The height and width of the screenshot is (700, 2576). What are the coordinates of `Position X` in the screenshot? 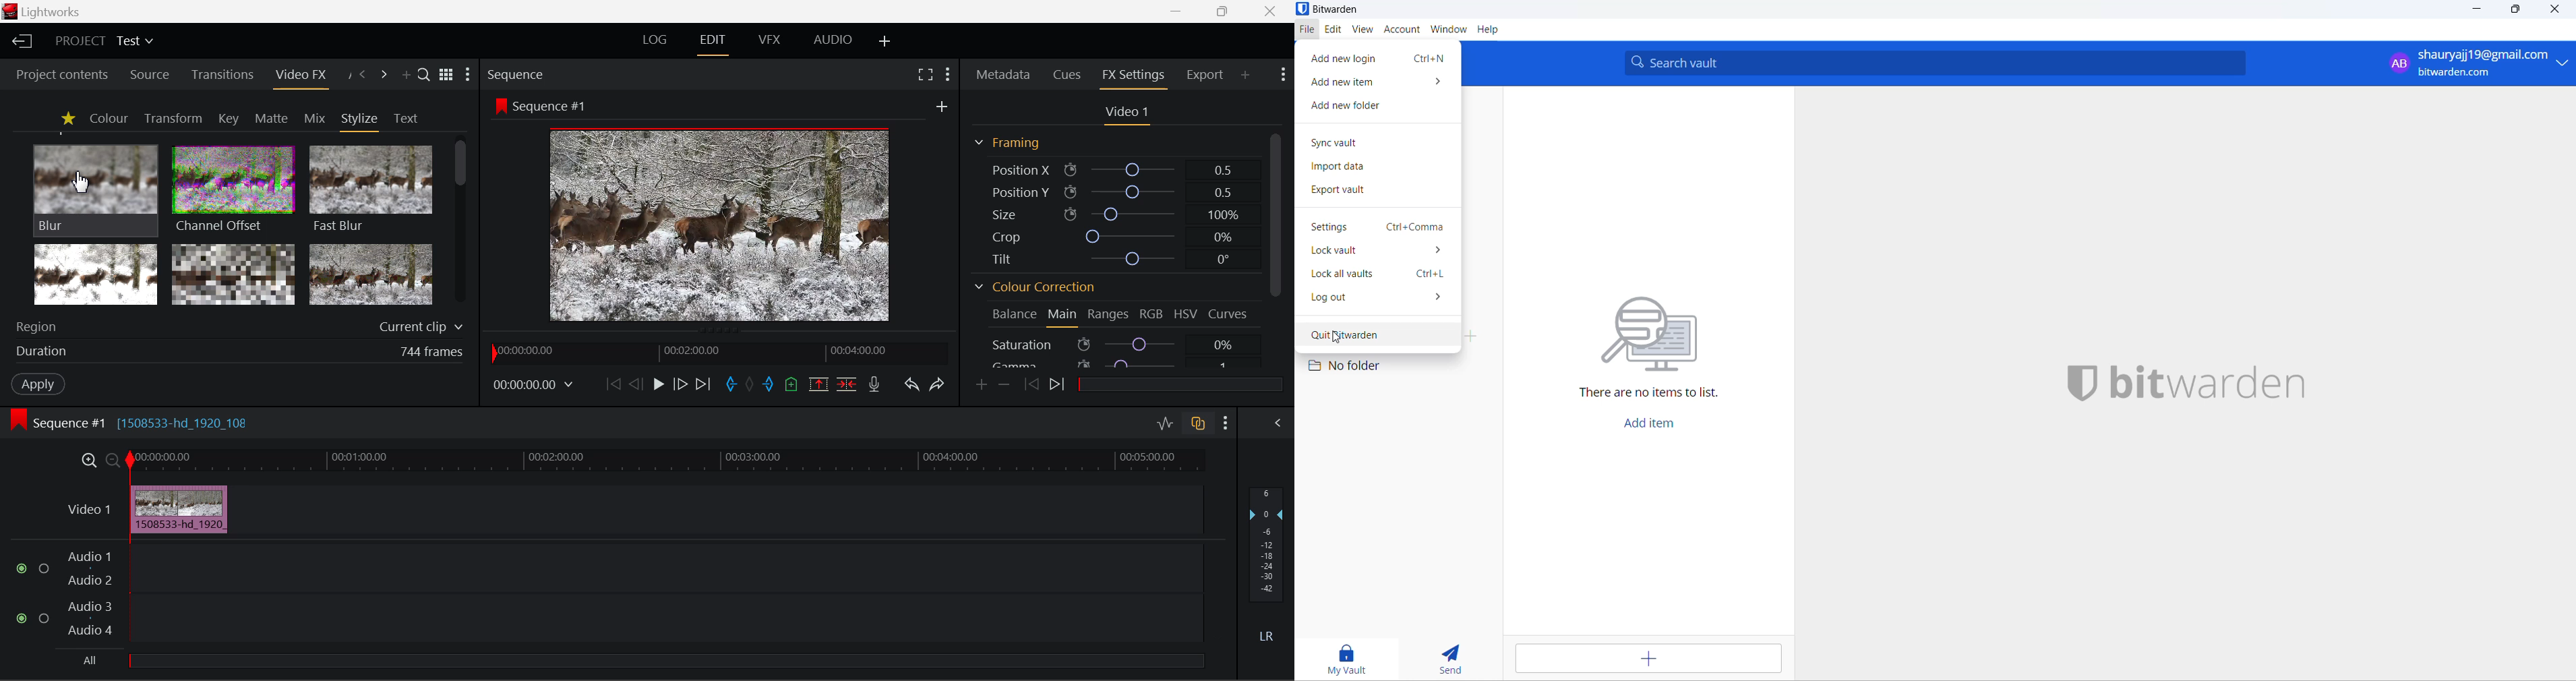 It's located at (1112, 169).